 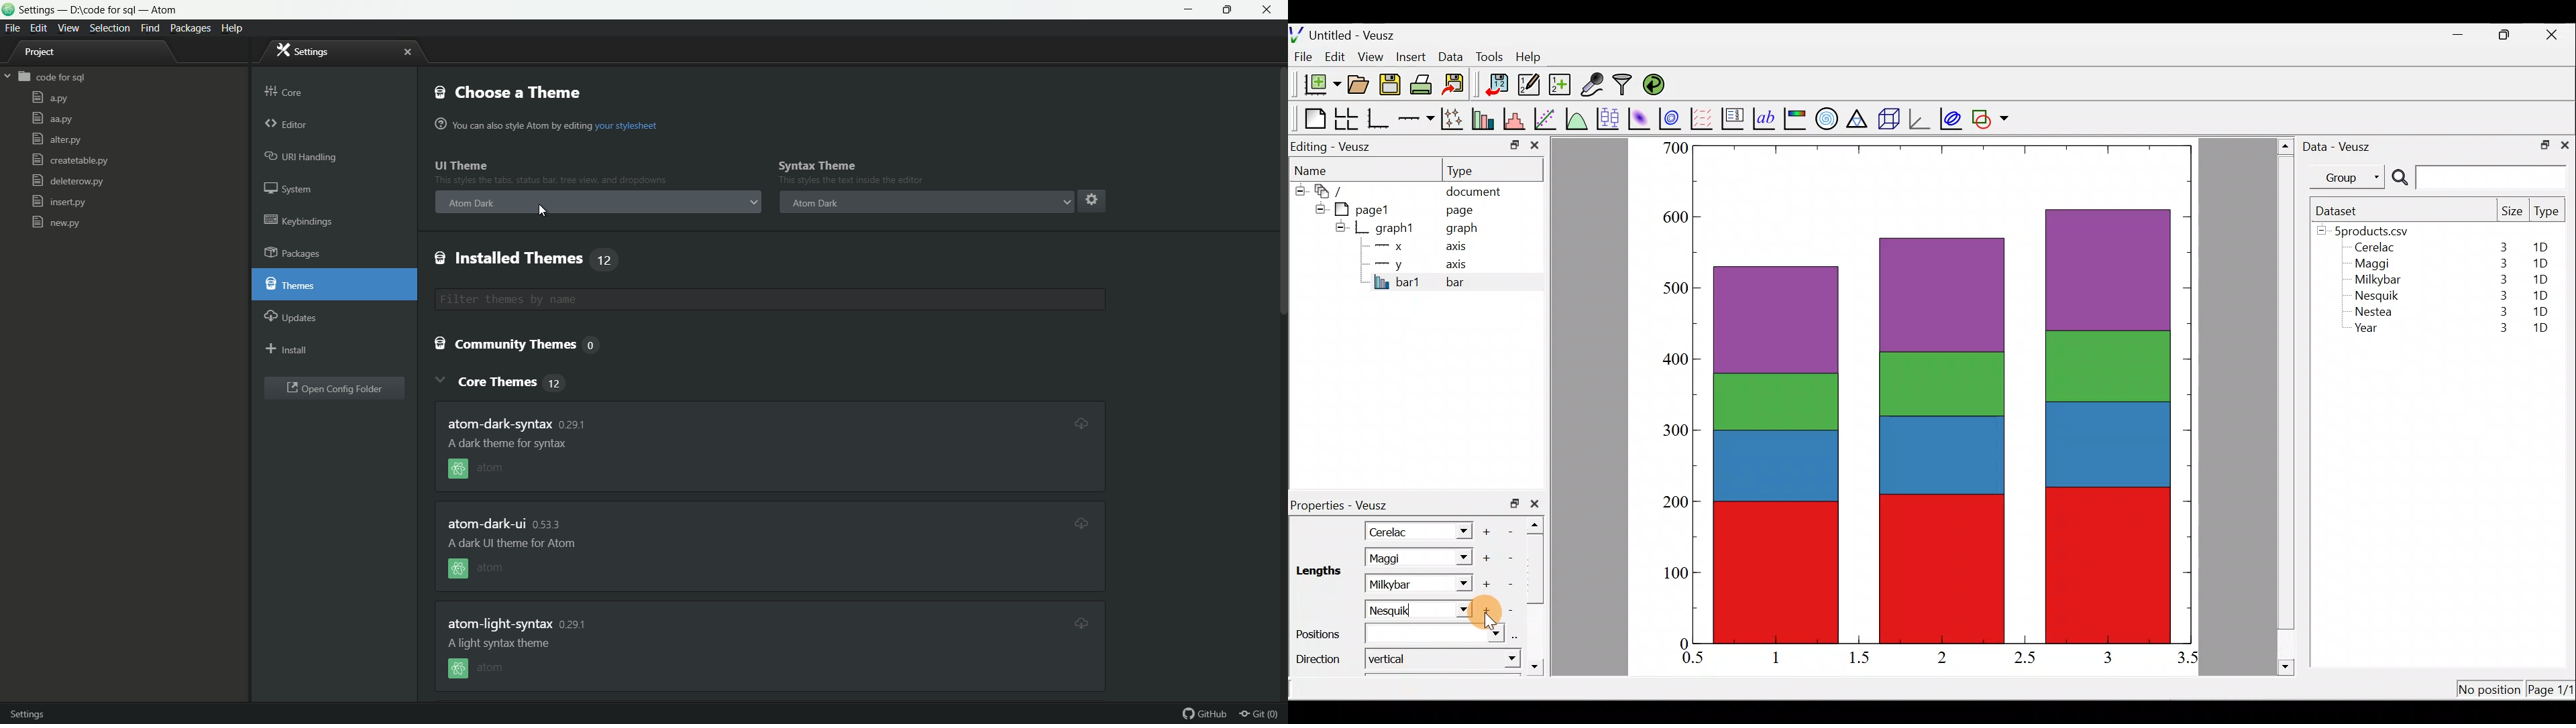 What do you see at coordinates (304, 50) in the screenshot?
I see `settings` at bounding box center [304, 50].